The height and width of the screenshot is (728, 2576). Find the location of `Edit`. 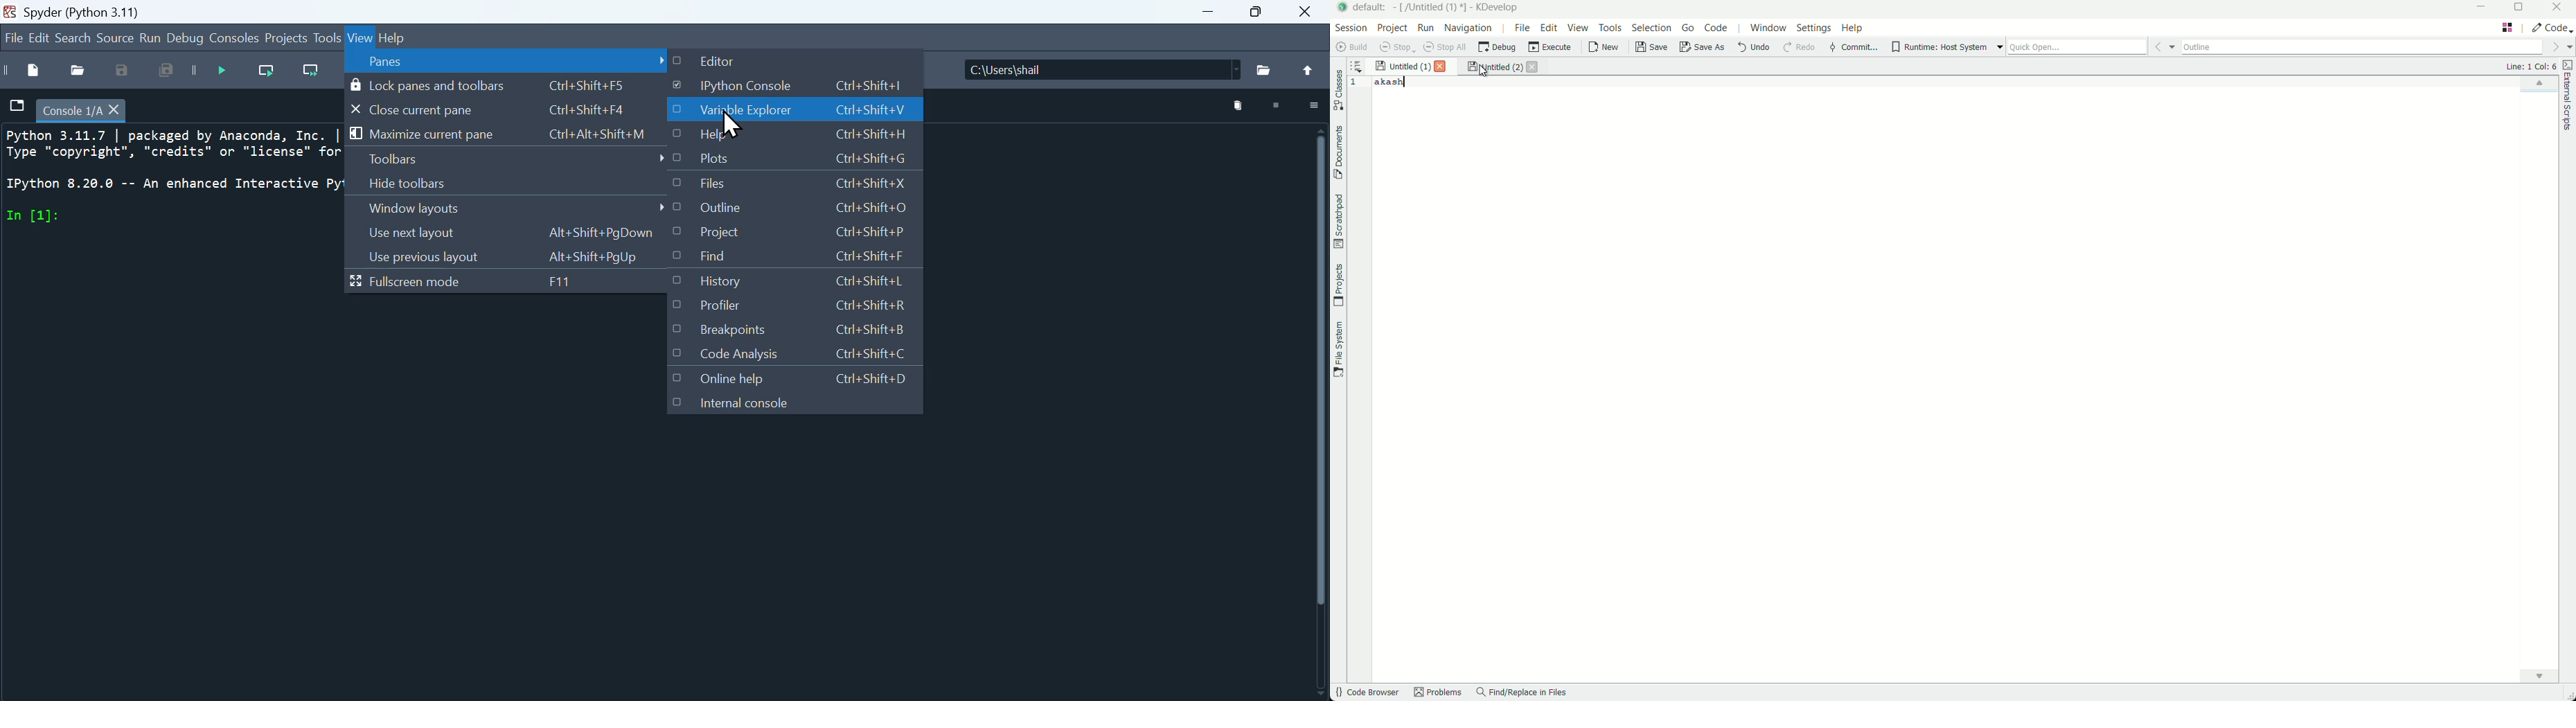

Edit is located at coordinates (41, 37).